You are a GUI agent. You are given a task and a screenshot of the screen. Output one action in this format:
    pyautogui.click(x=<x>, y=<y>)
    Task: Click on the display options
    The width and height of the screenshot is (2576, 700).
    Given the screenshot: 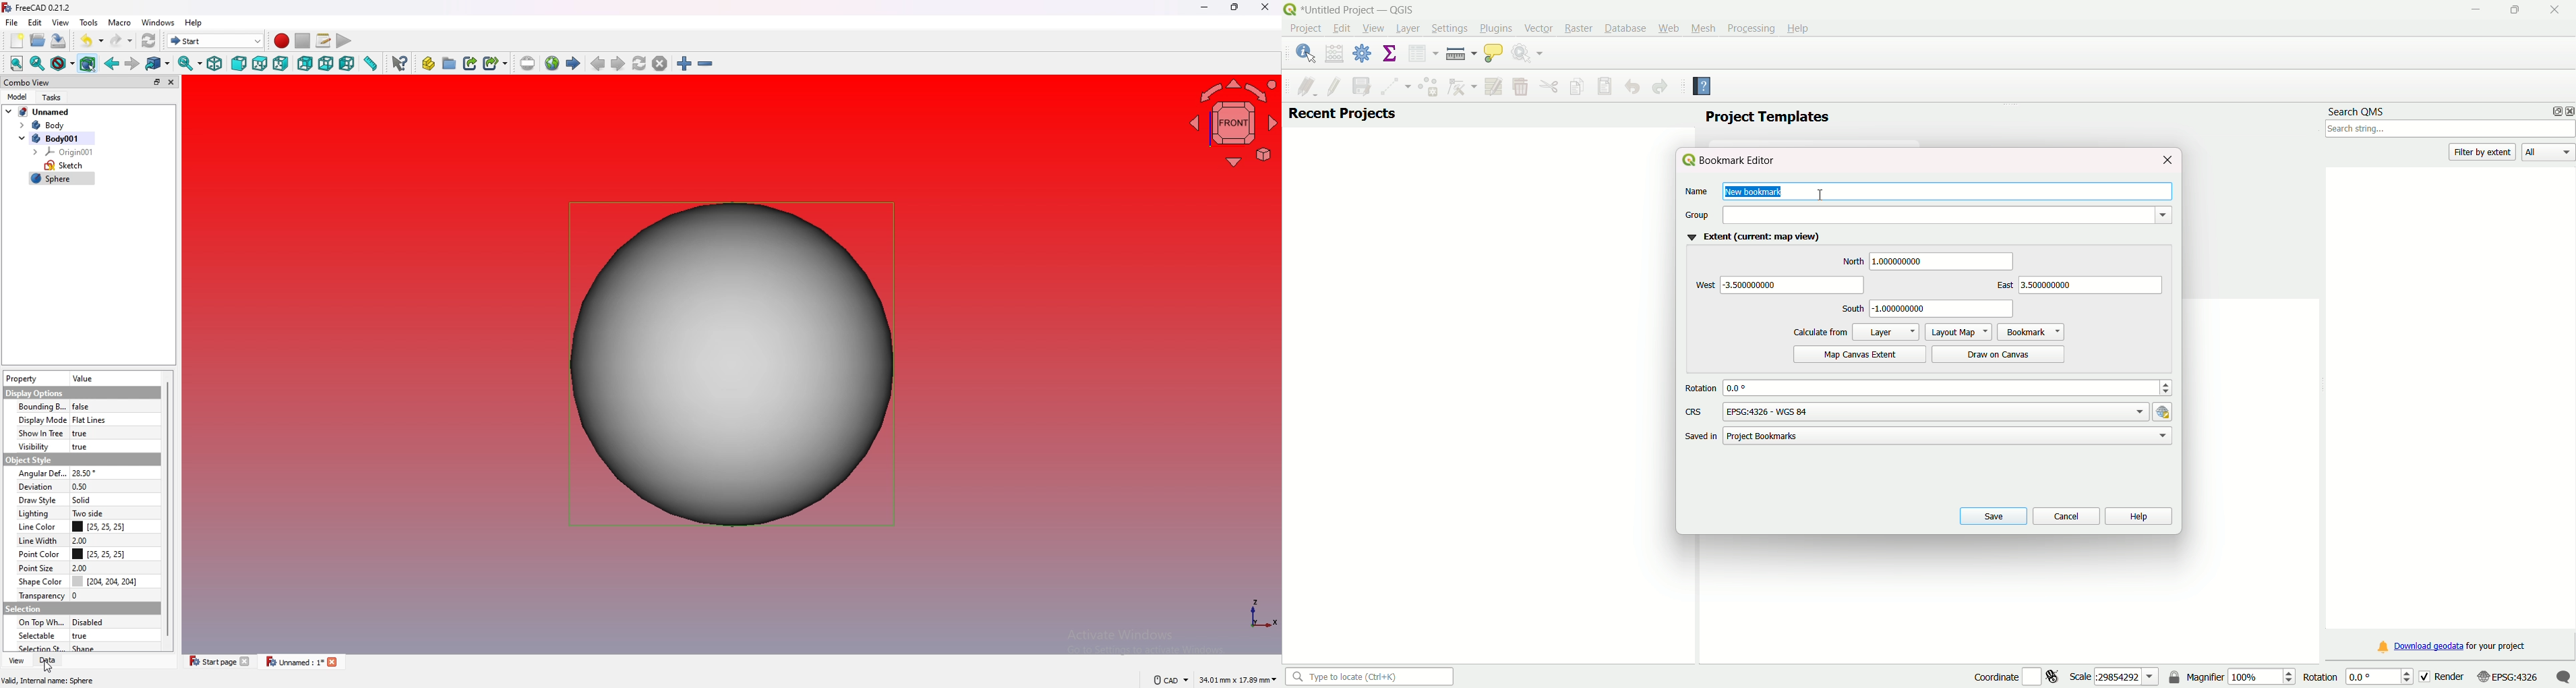 What is the action you would take?
    pyautogui.click(x=35, y=393)
    